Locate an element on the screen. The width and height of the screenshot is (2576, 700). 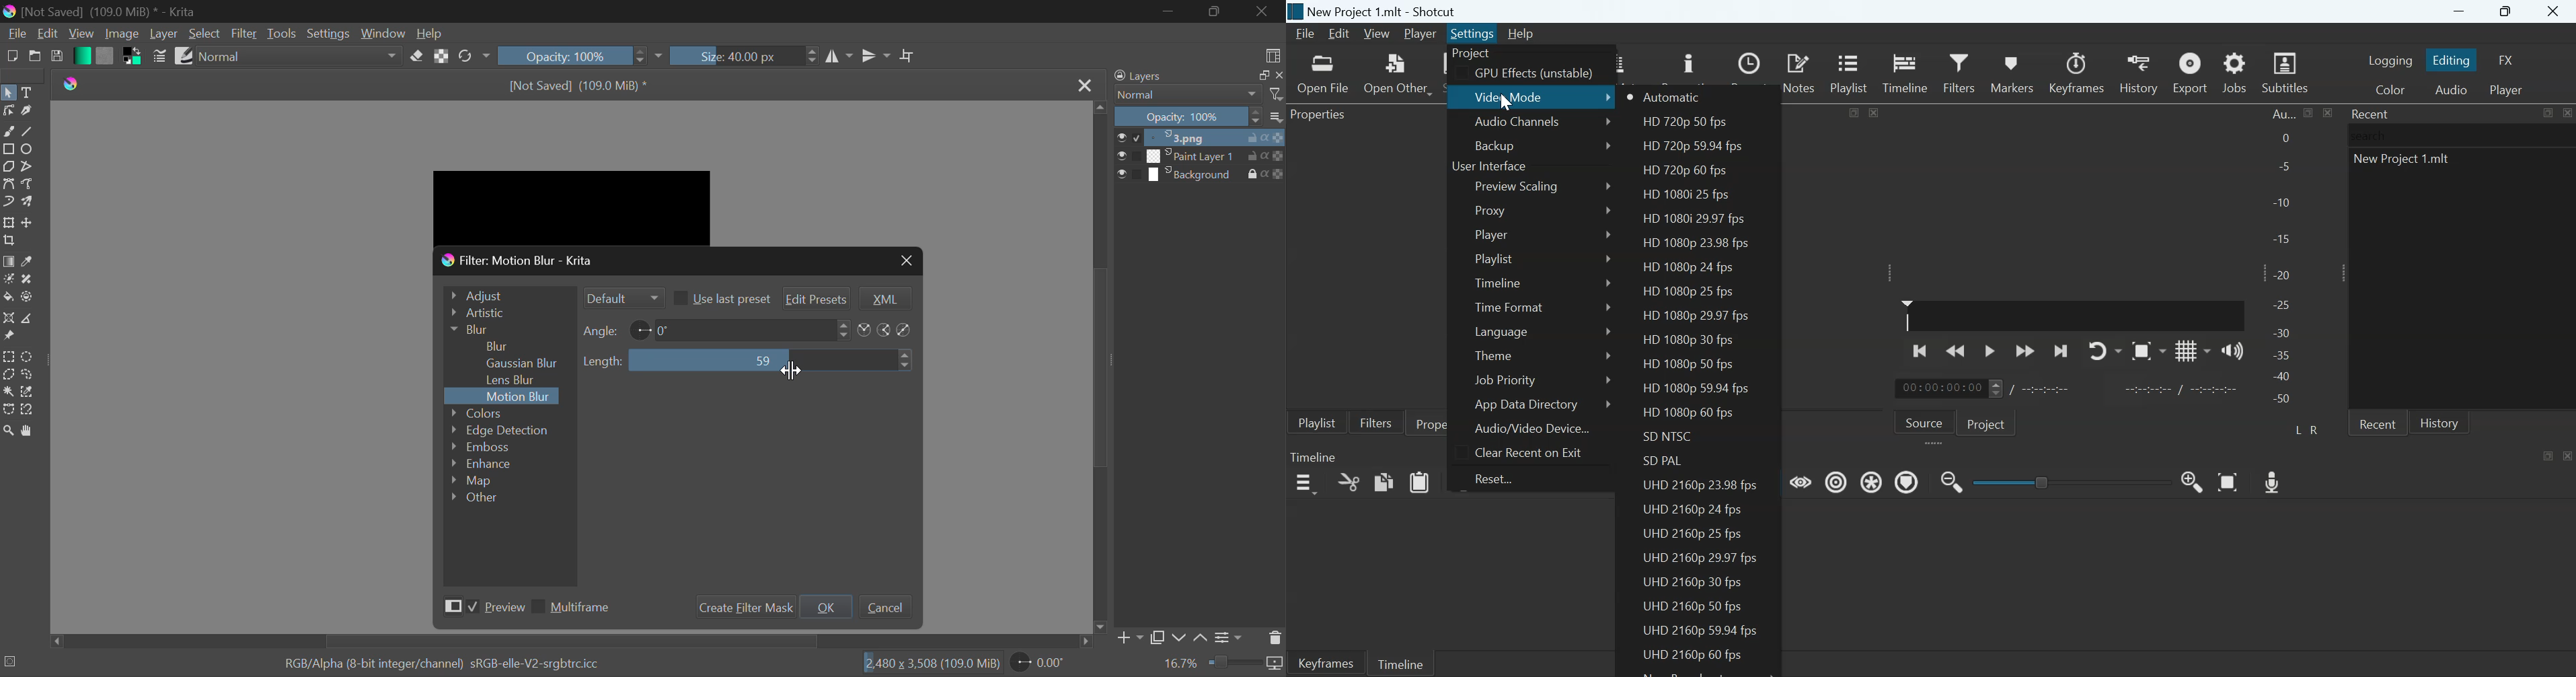
Player is located at coordinates (1490, 234).